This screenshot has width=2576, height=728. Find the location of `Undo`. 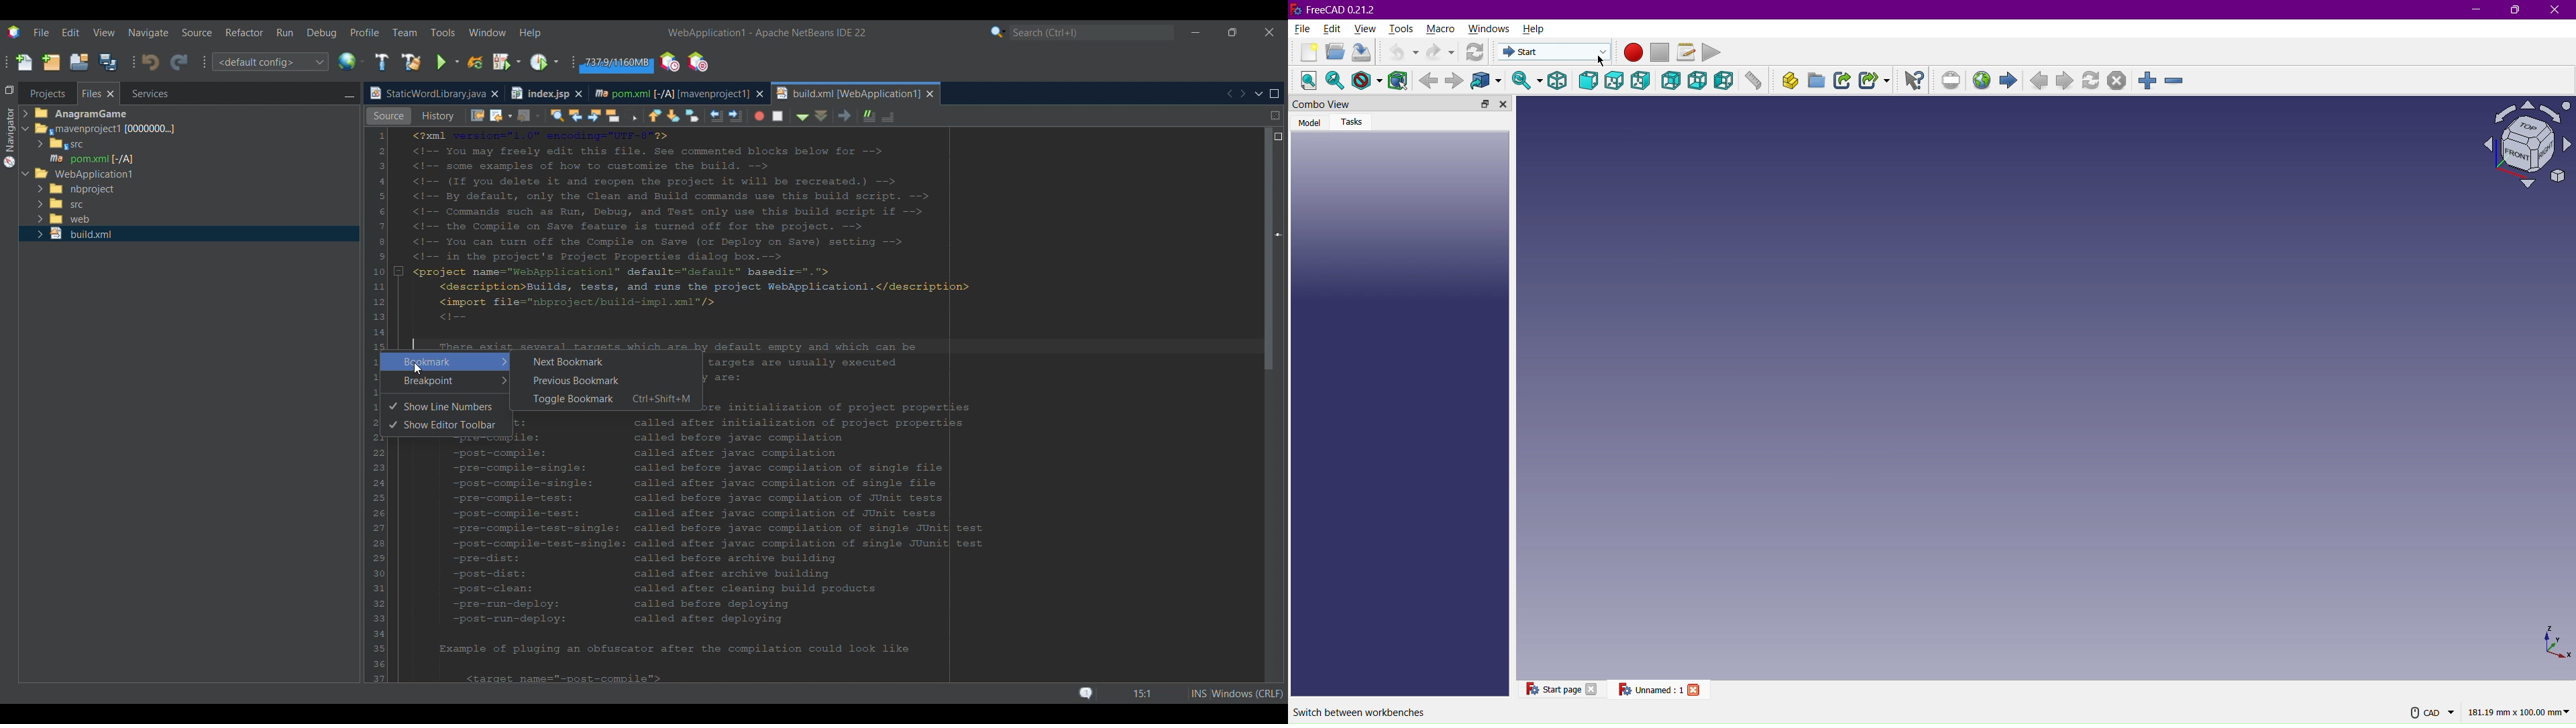

Undo is located at coordinates (1399, 50).